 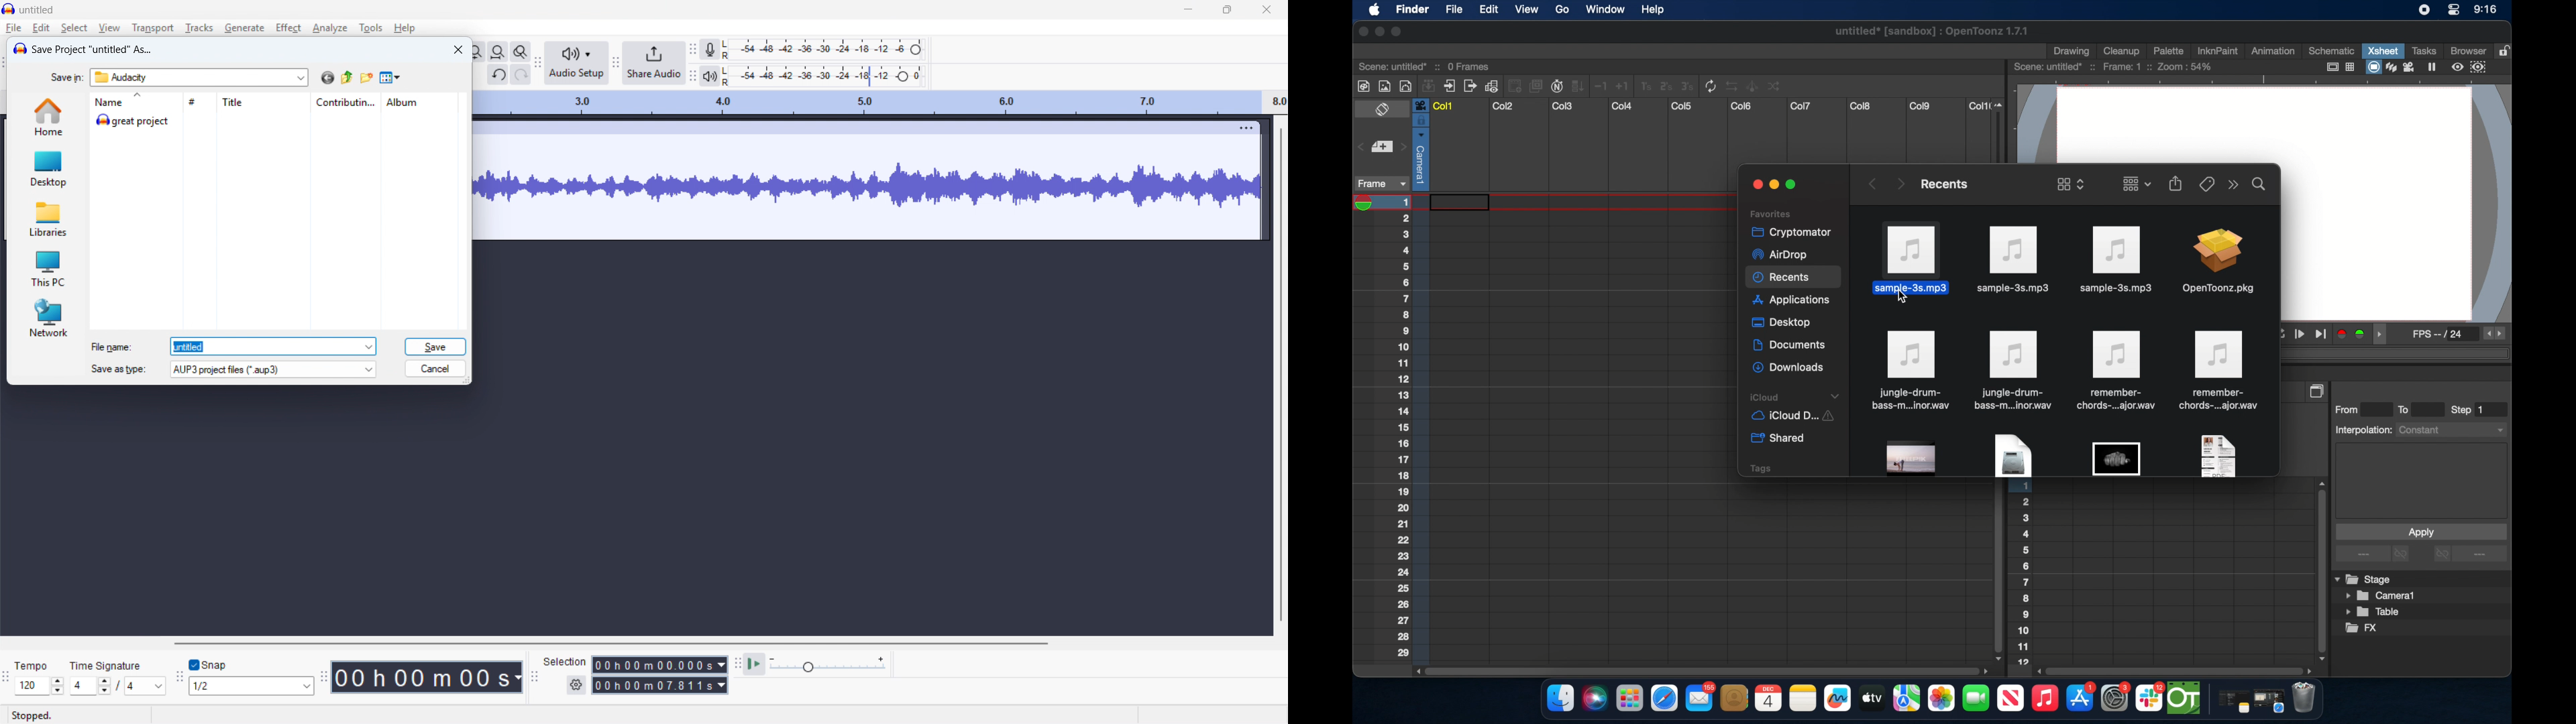 I want to click on save as type, so click(x=272, y=369).